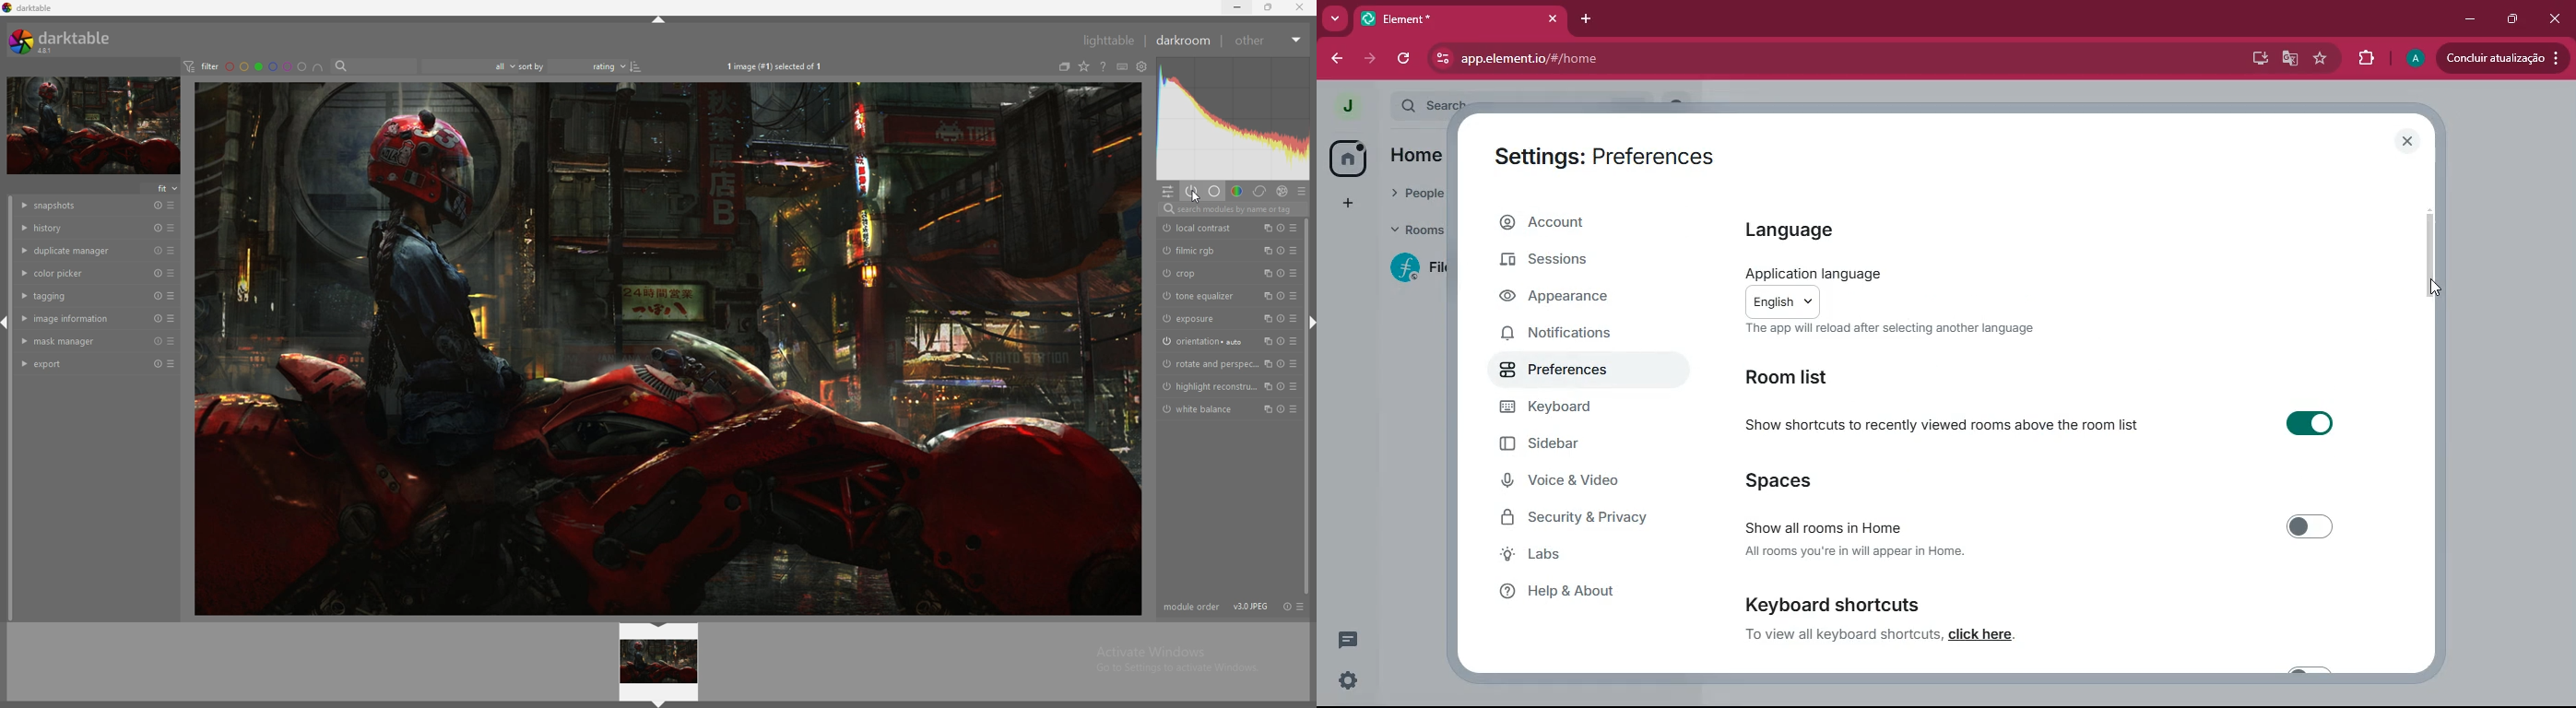 The image size is (2576, 728). What do you see at coordinates (1210, 364) in the screenshot?
I see `rotate and perspective` at bounding box center [1210, 364].